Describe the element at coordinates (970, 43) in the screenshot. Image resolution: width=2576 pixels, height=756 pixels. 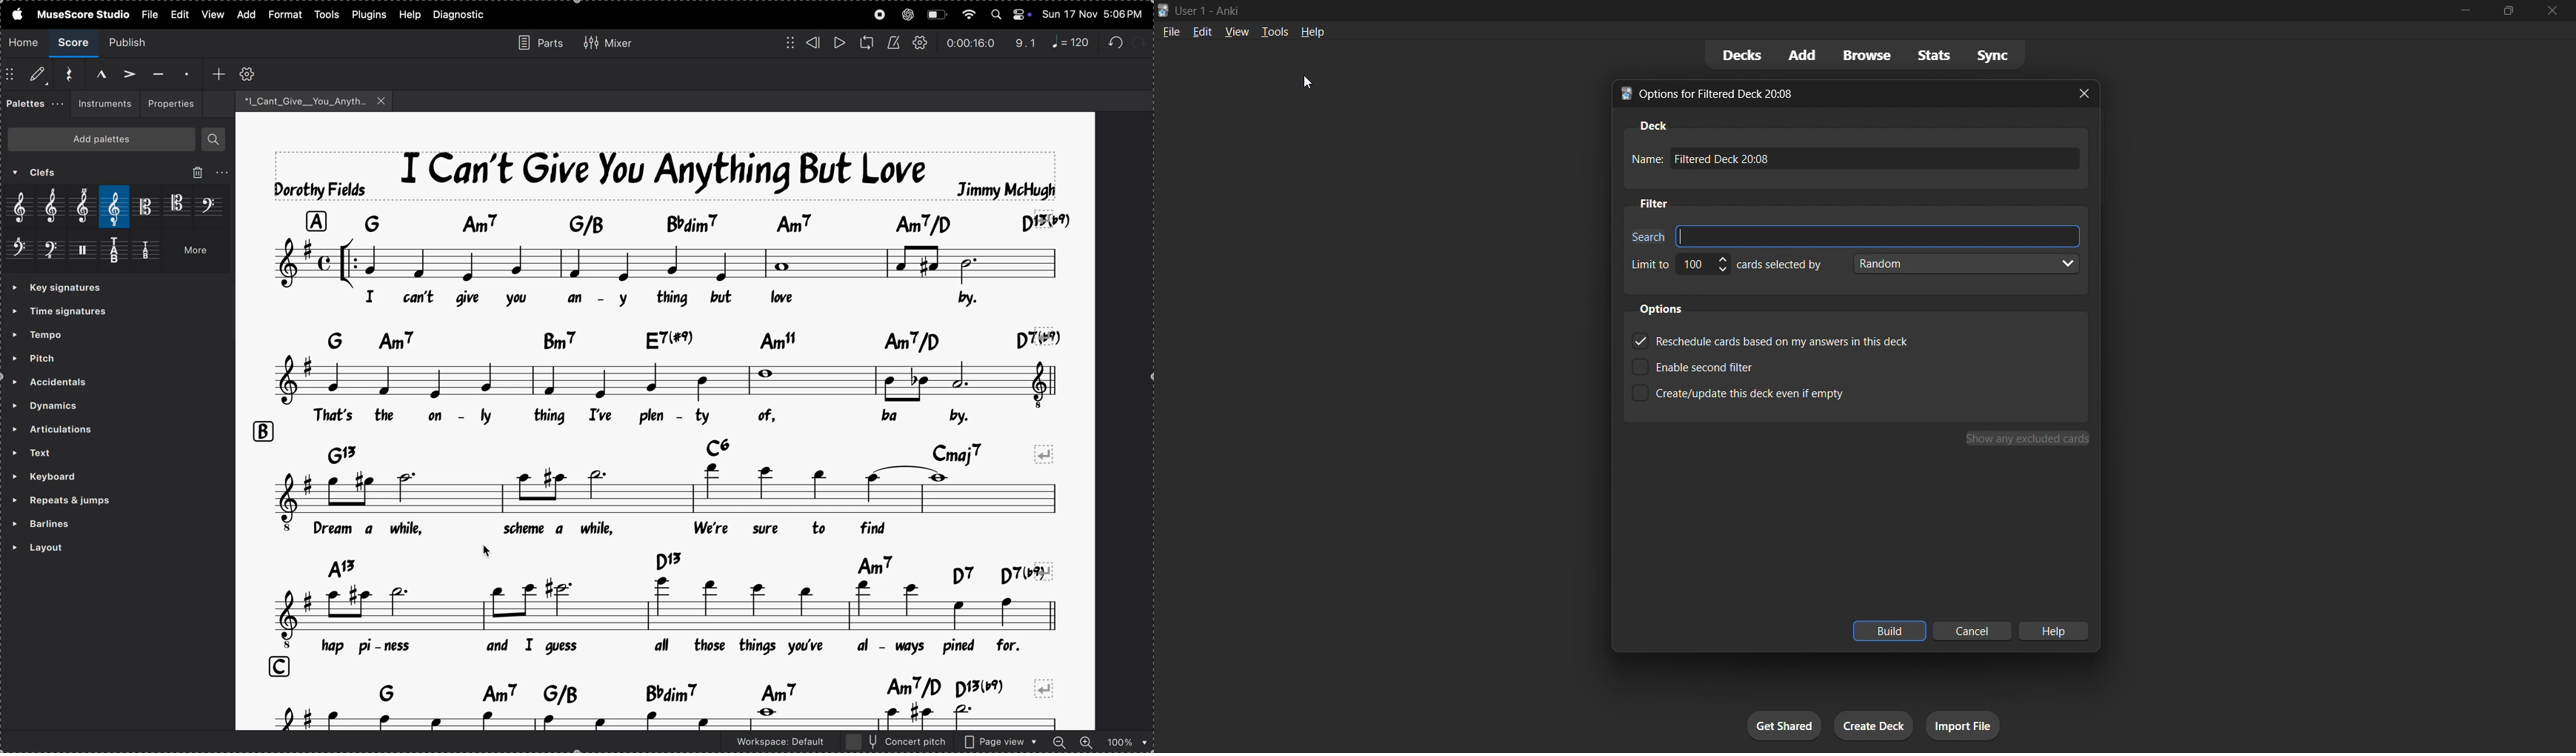
I see `time frame` at that location.